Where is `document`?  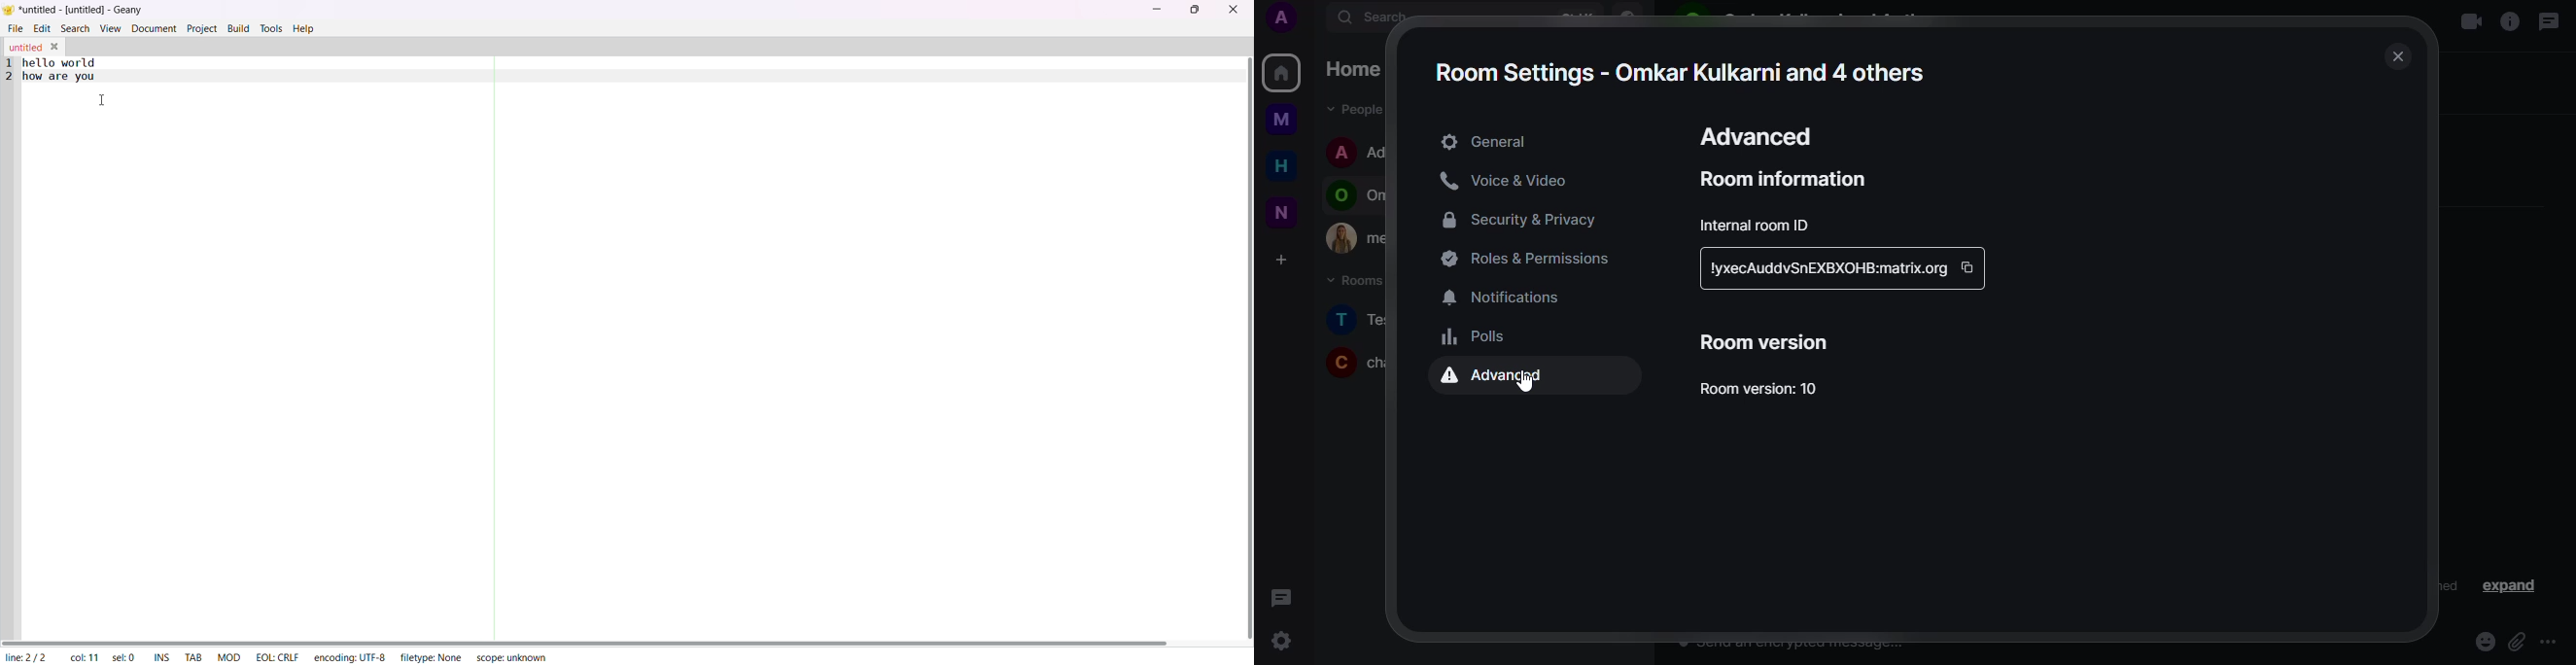
document is located at coordinates (154, 27).